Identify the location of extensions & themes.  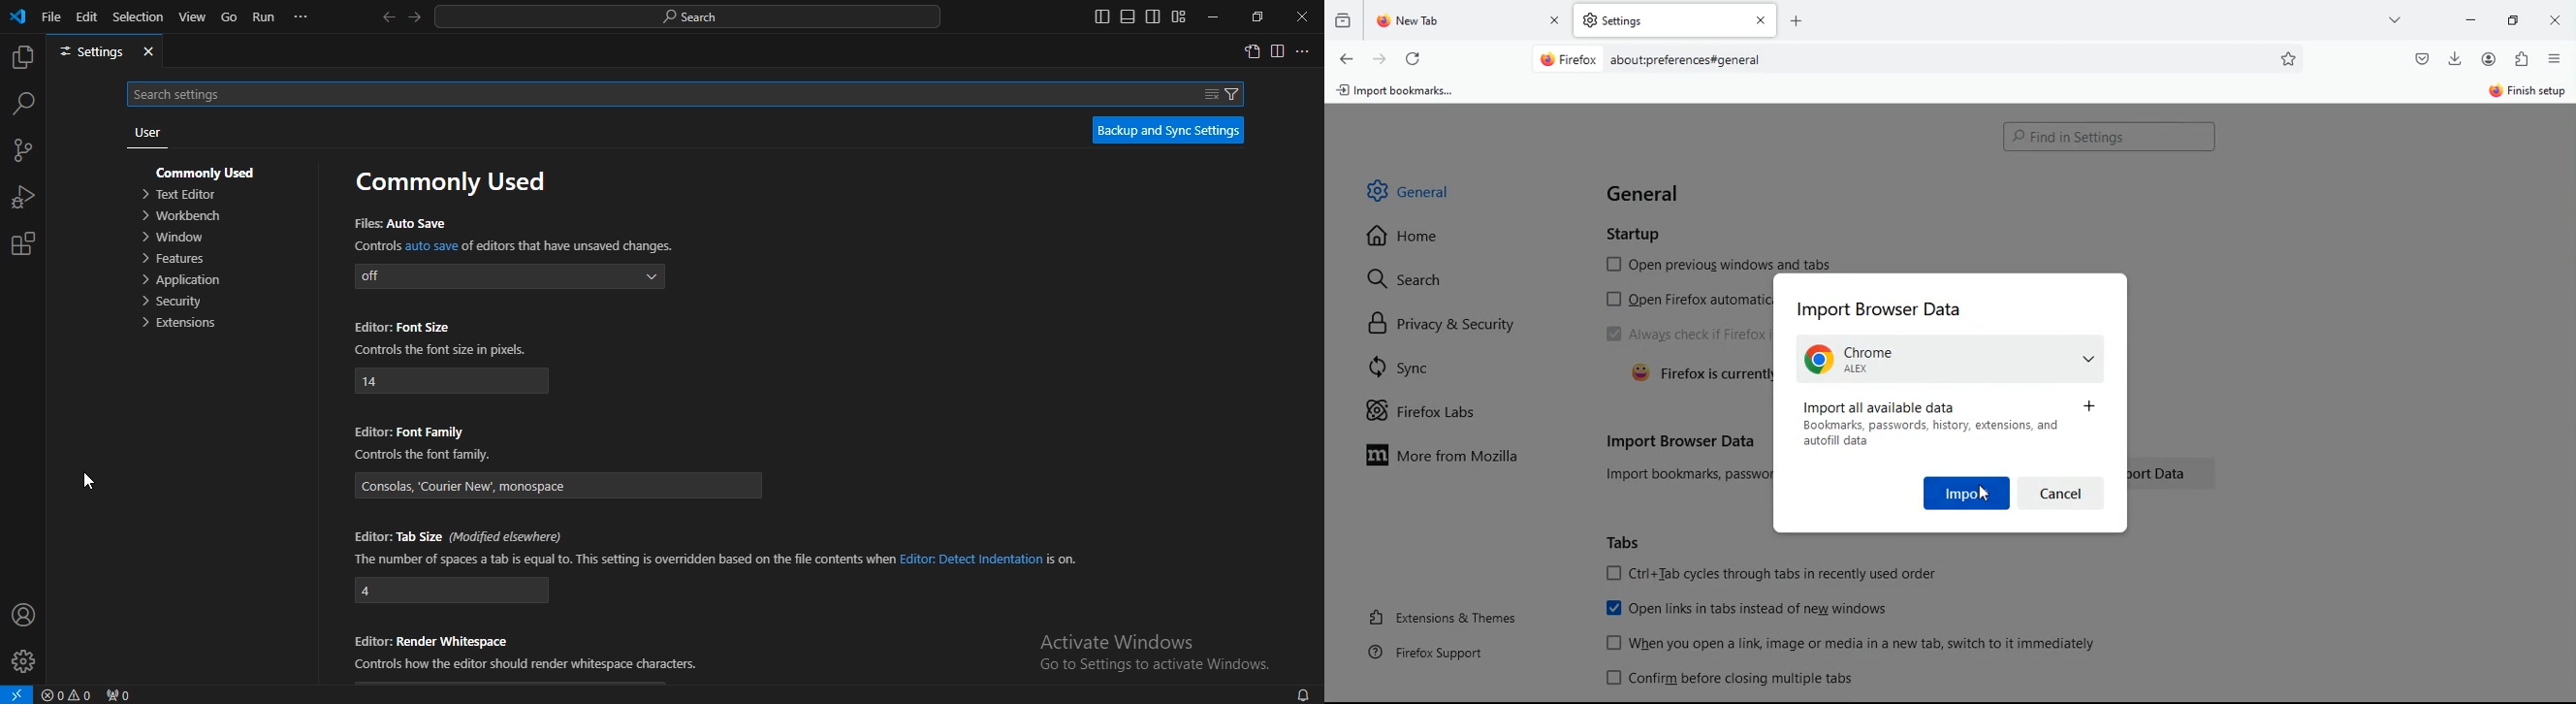
(1450, 616).